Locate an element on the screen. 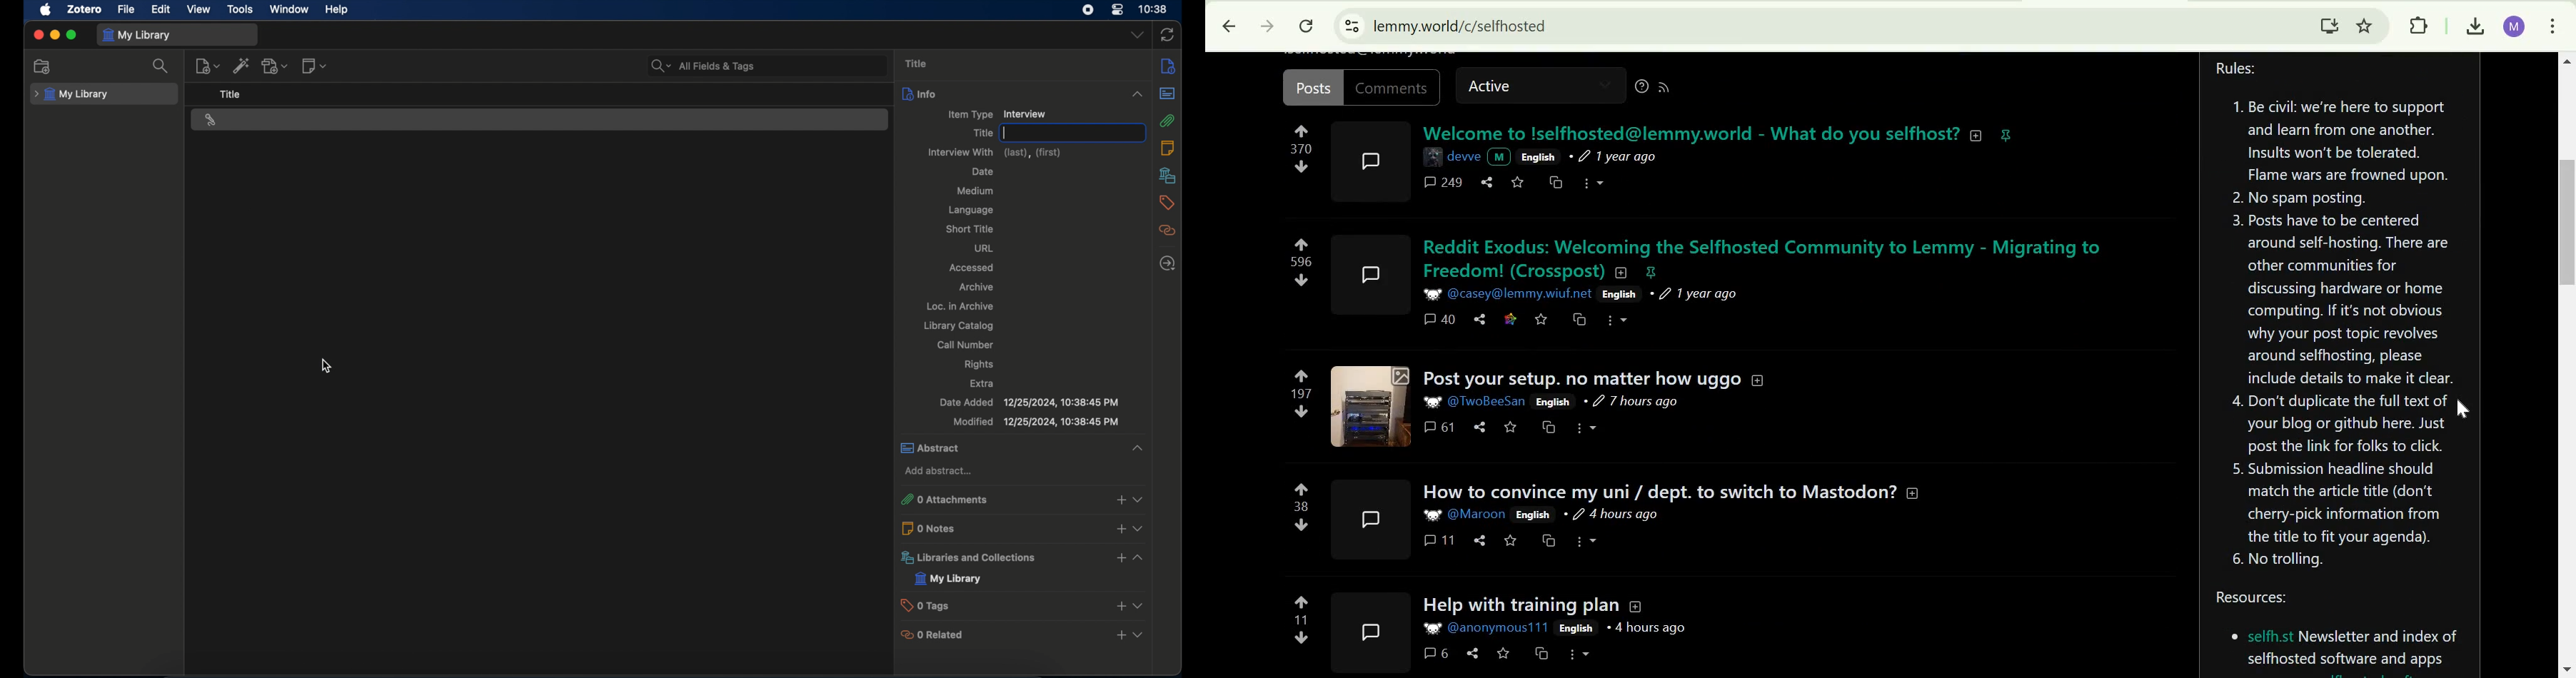  add attachment is located at coordinates (276, 67).